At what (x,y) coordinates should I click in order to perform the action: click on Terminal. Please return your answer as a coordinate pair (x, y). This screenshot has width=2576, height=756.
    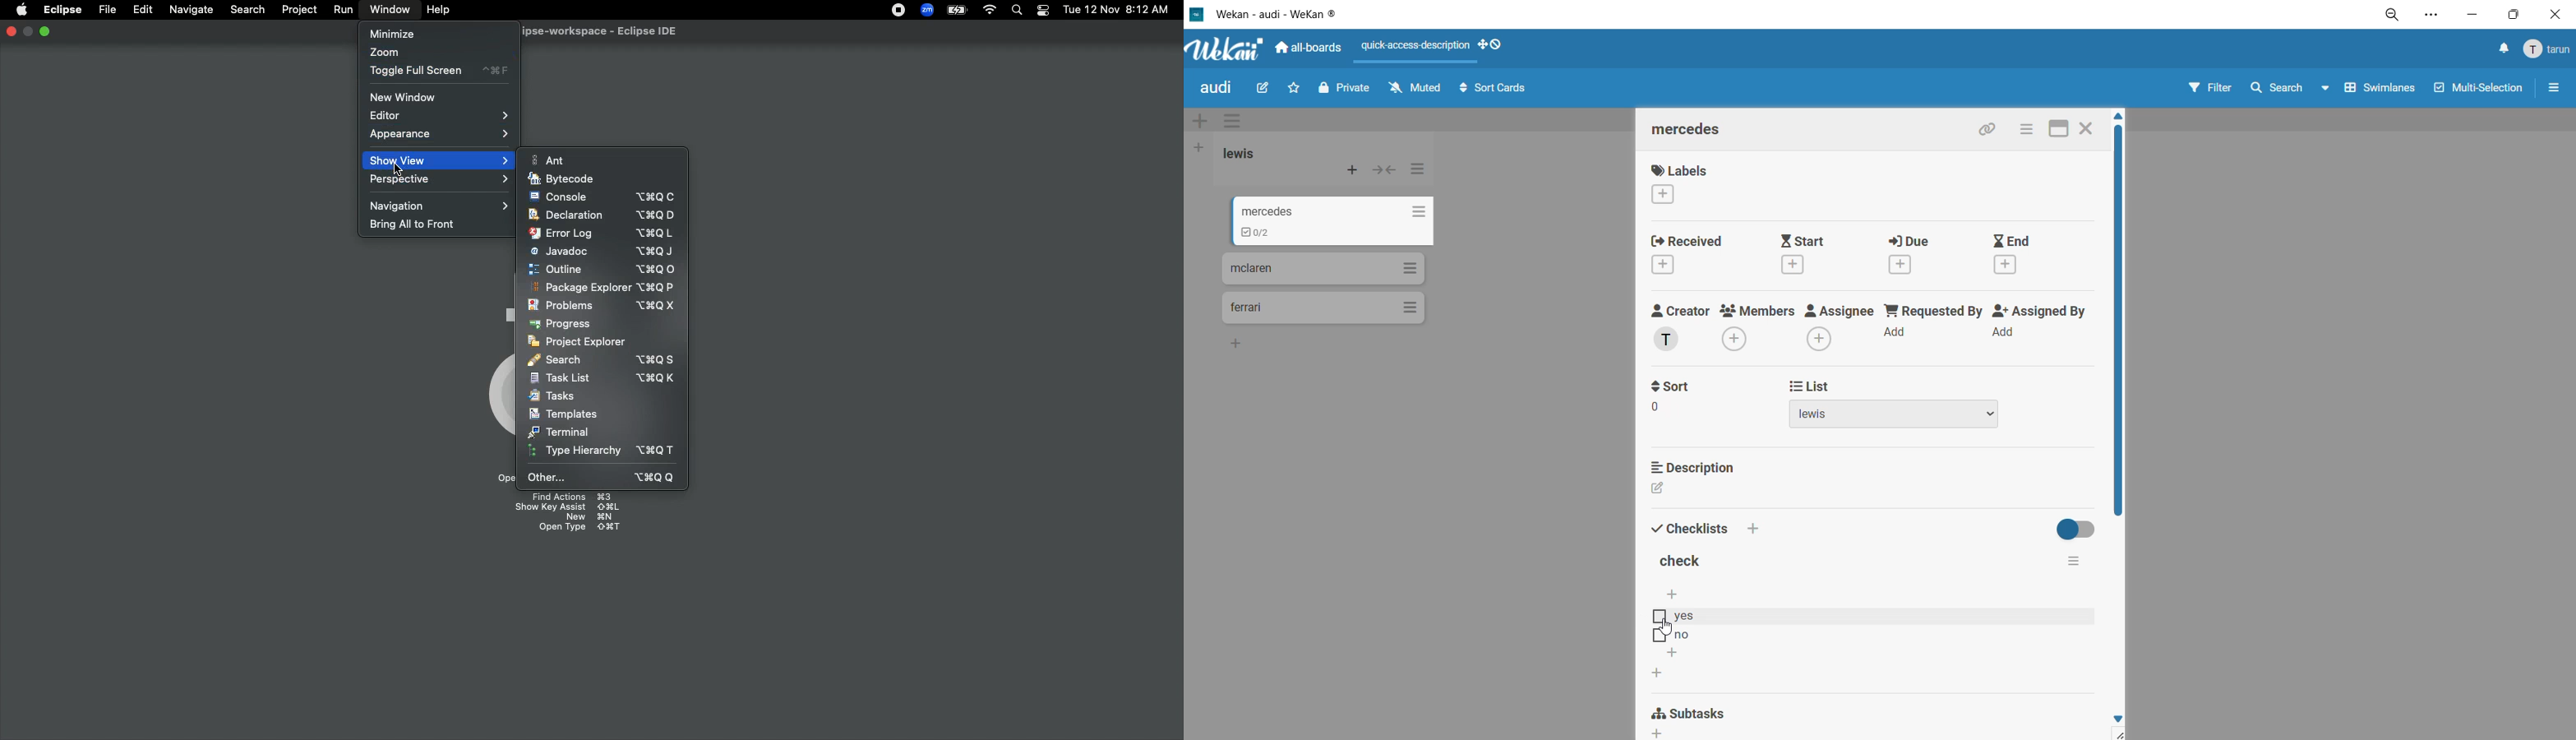
    Looking at the image, I should click on (559, 432).